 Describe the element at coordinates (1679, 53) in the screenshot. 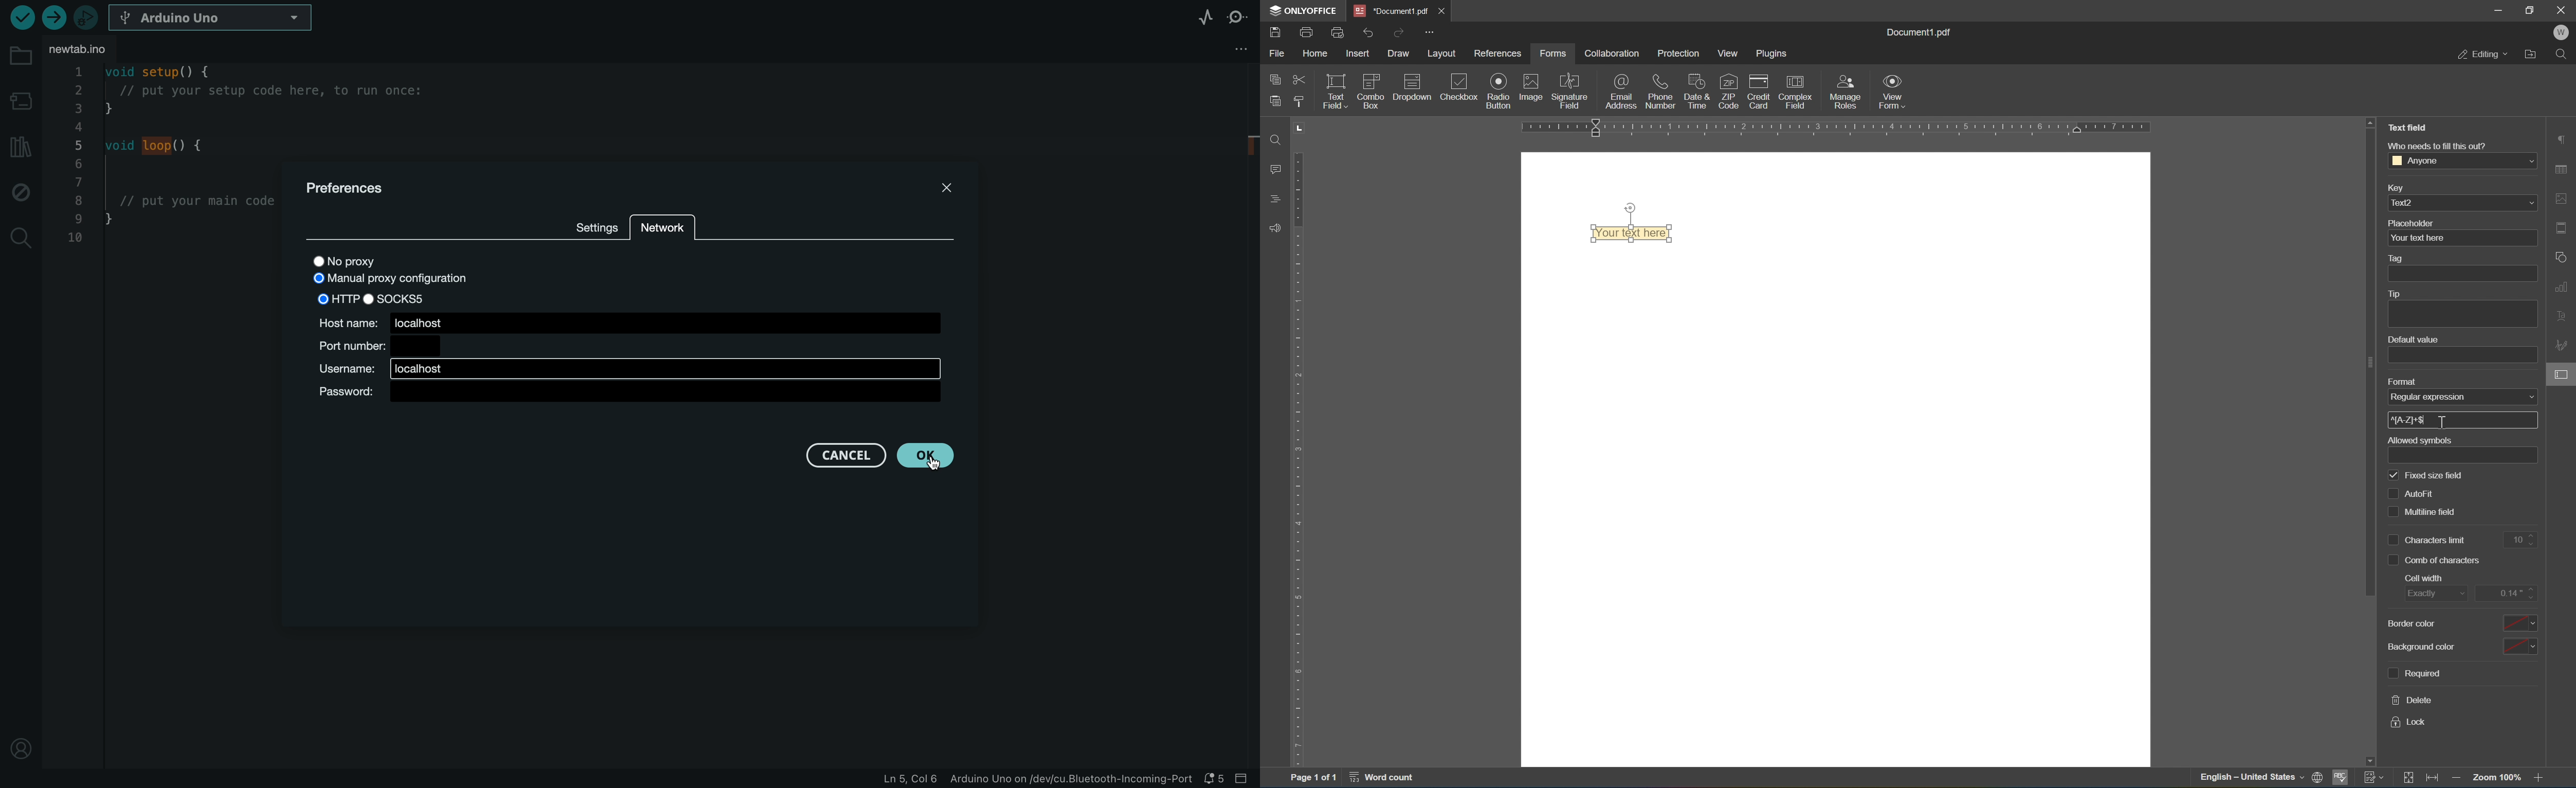

I see `protection` at that location.